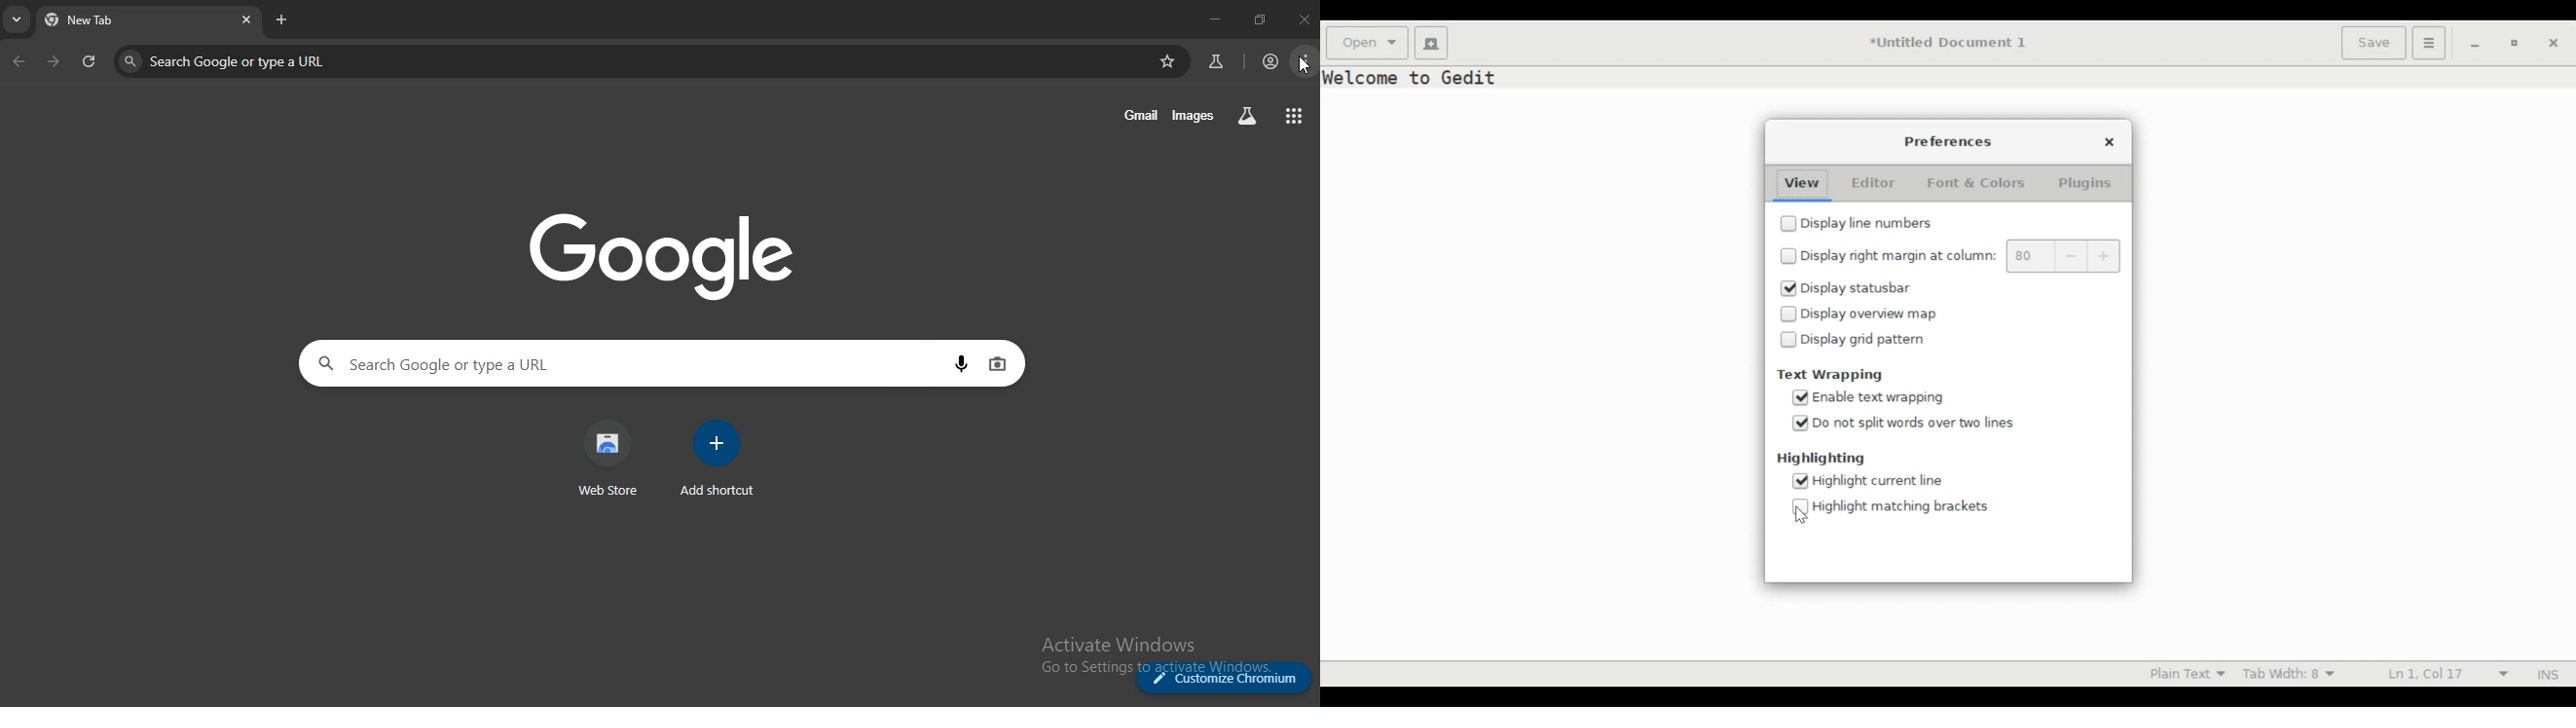 The height and width of the screenshot is (728, 2576). Describe the element at coordinates (282, 19) in the screenshot. I see `new tab` at that location.